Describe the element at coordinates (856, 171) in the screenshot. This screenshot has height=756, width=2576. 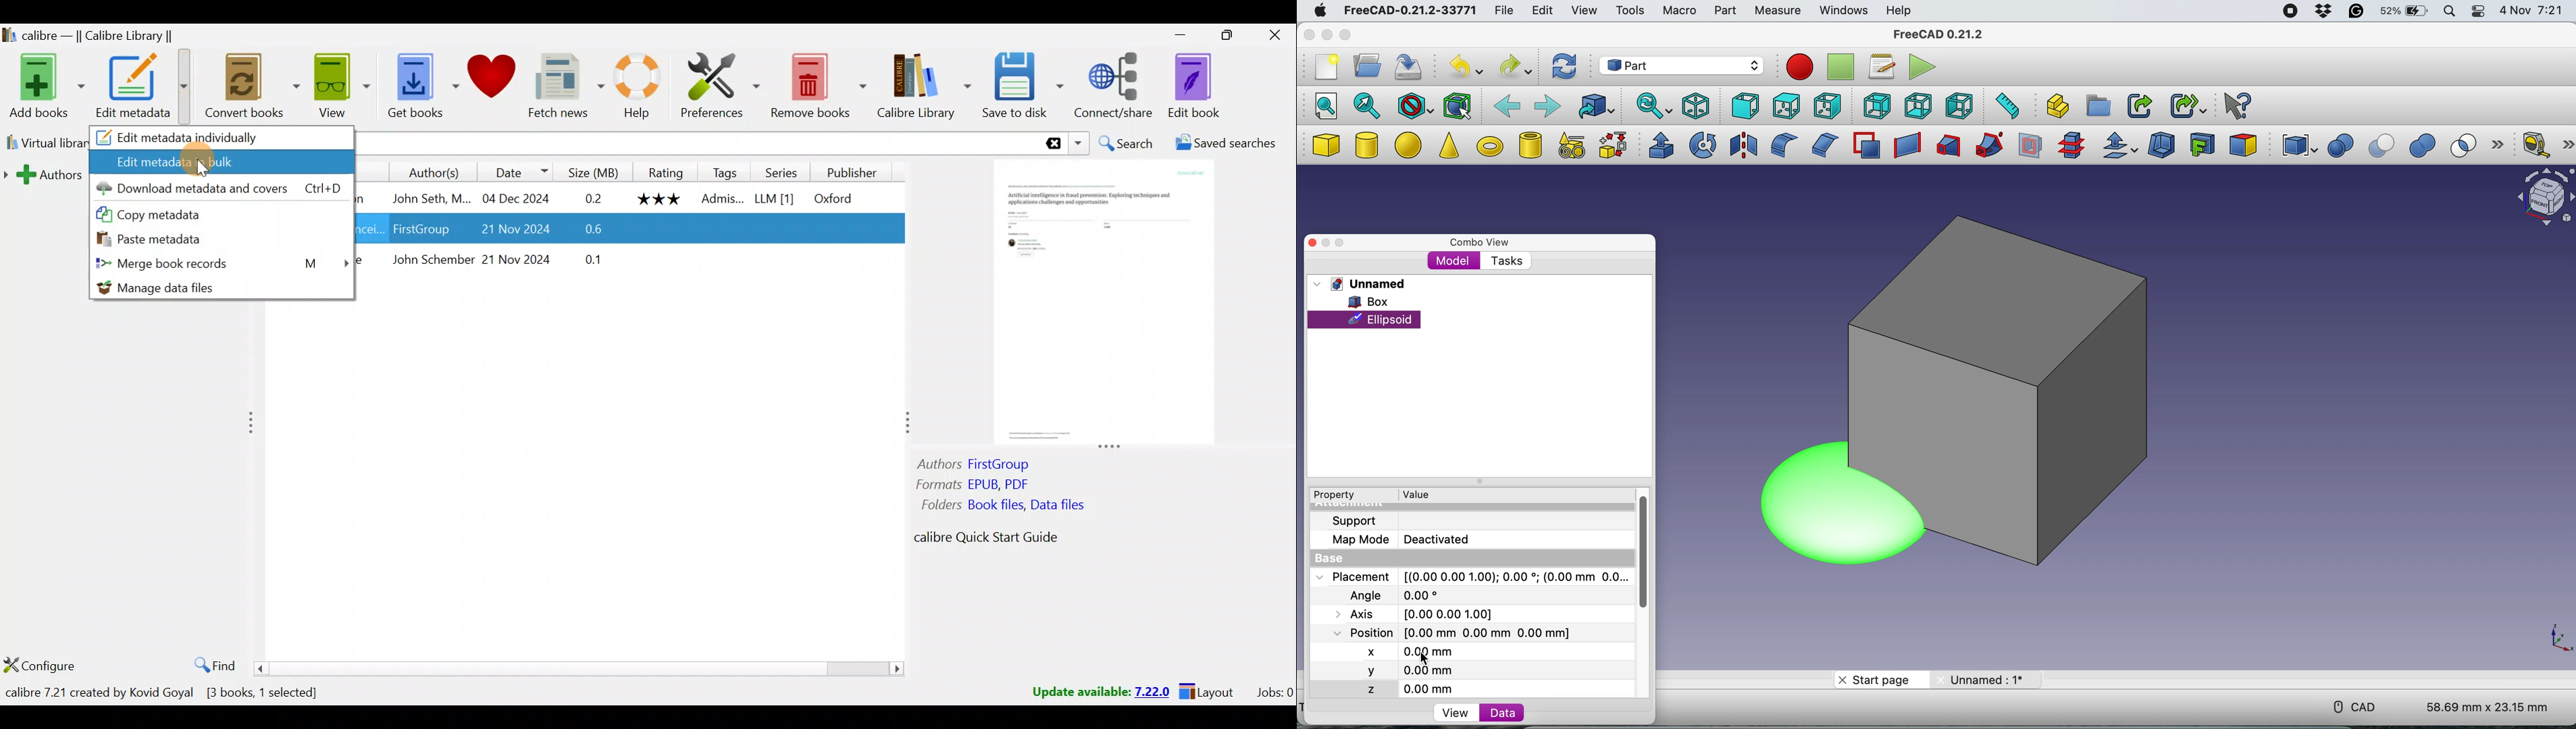
I see `Publisher` at that location.